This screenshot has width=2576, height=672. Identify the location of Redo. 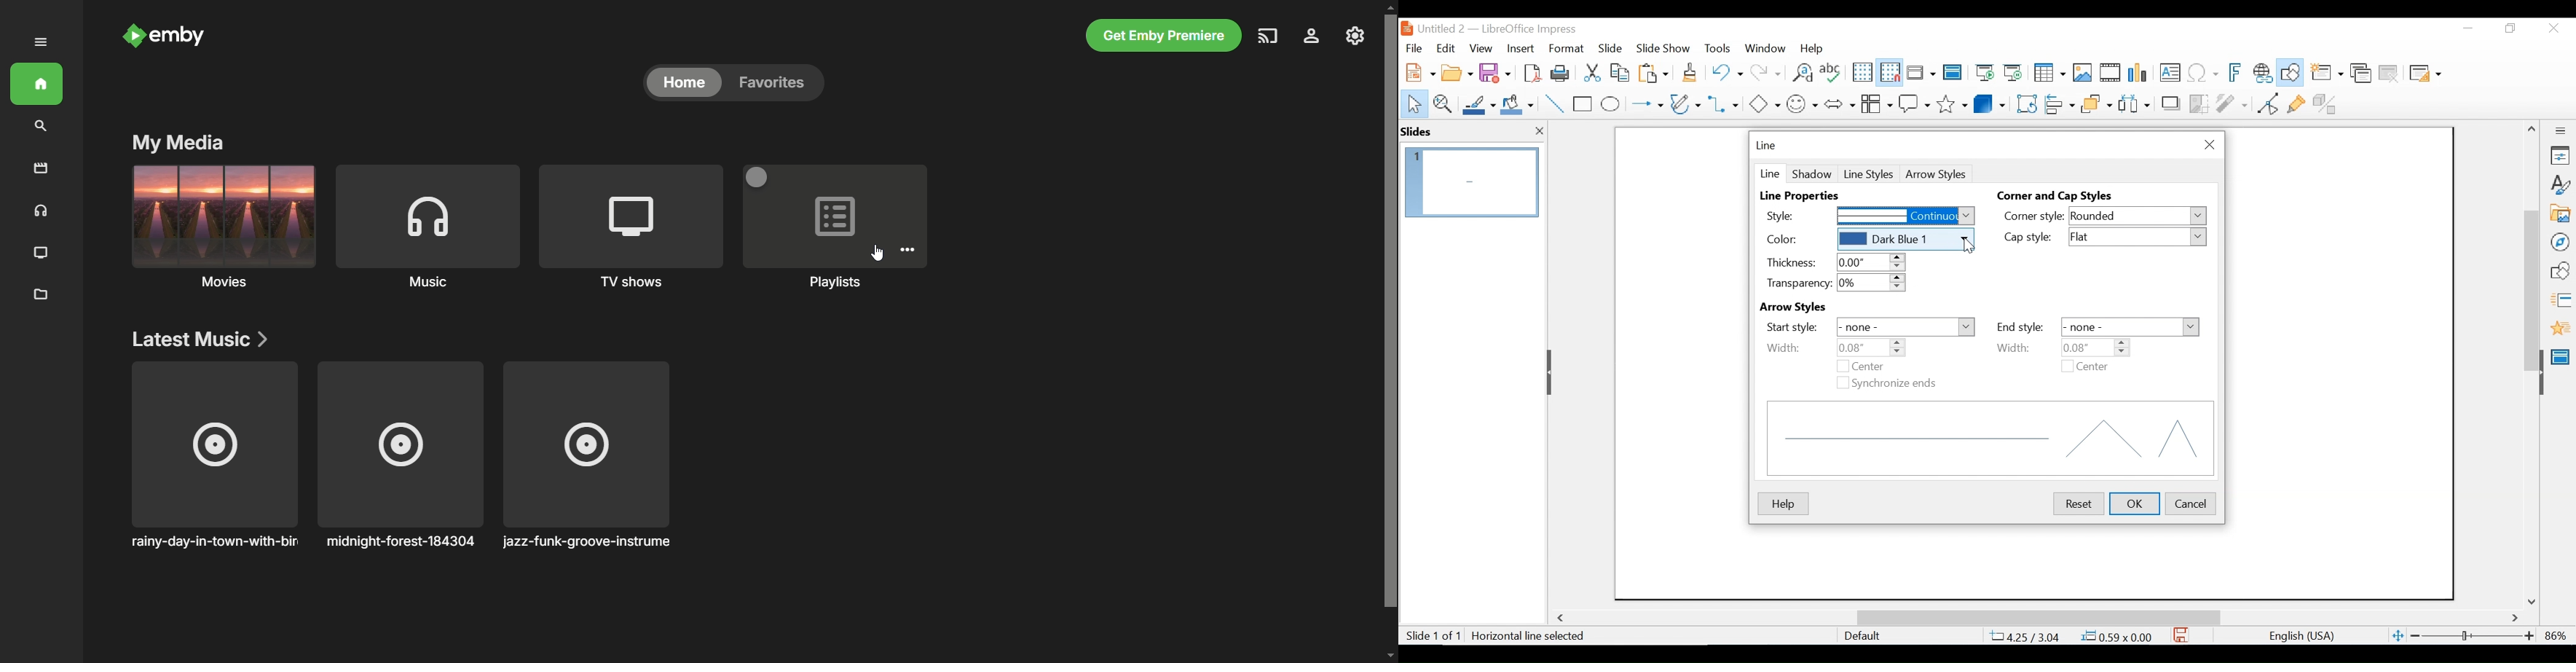
(1764, 71).